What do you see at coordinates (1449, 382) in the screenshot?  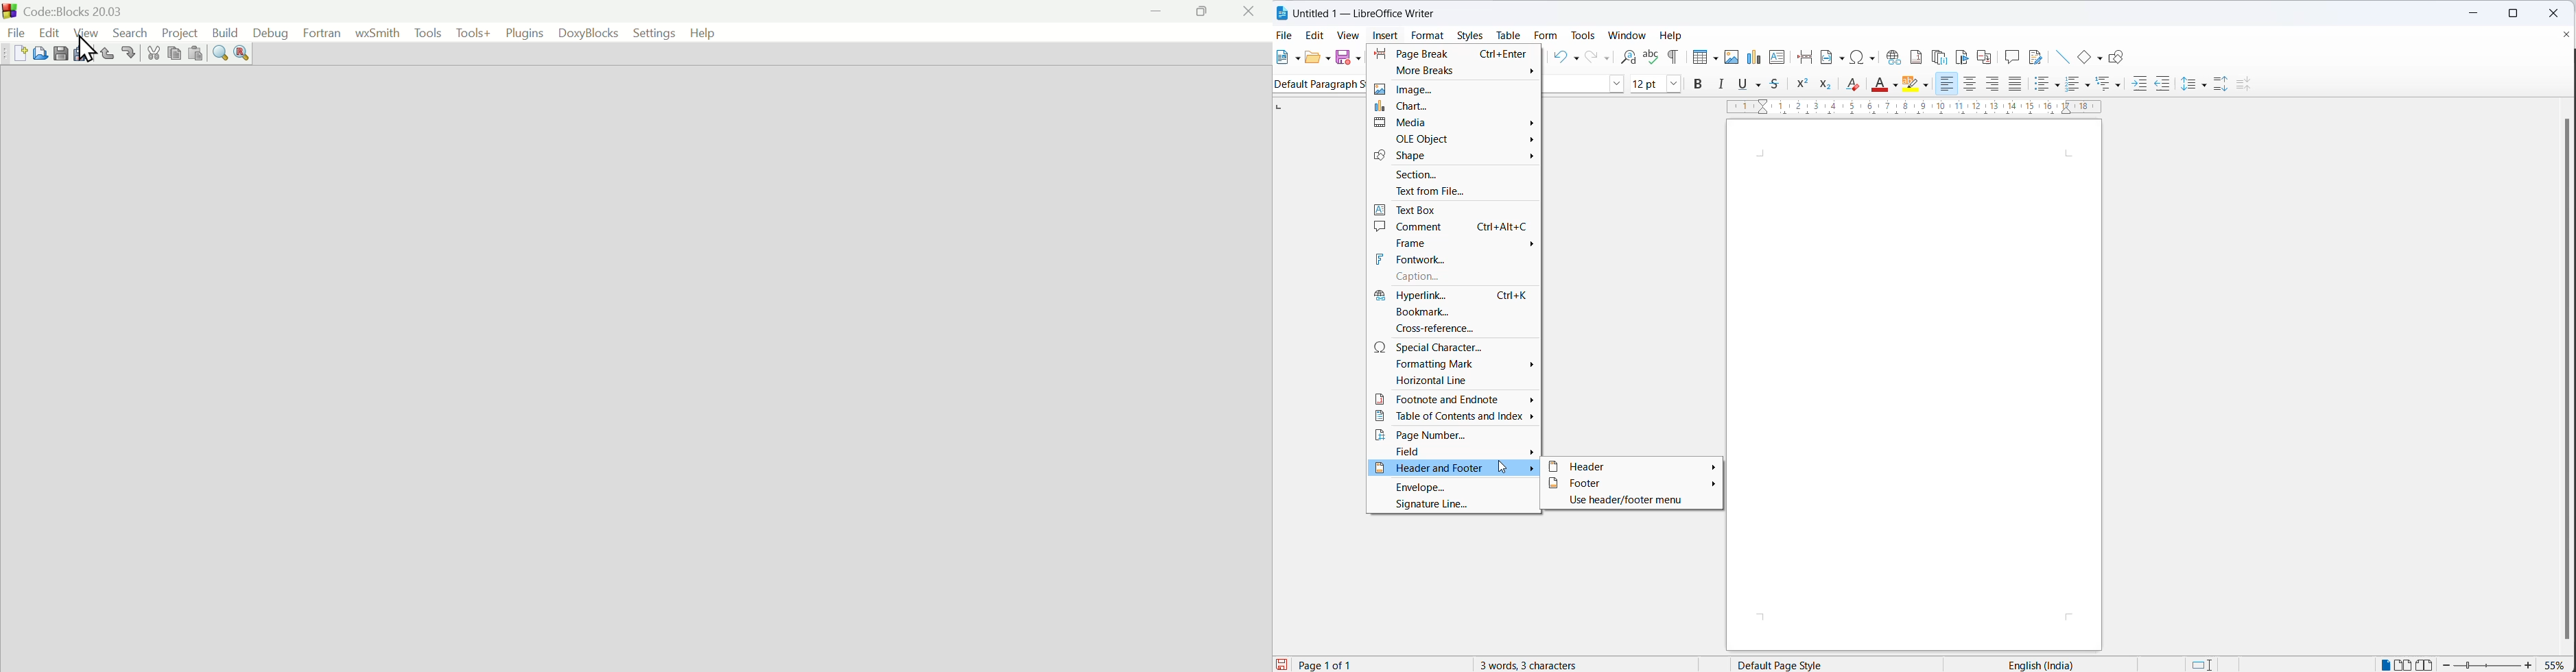 I see `horizontal line` at bounding box center [1449, 382].